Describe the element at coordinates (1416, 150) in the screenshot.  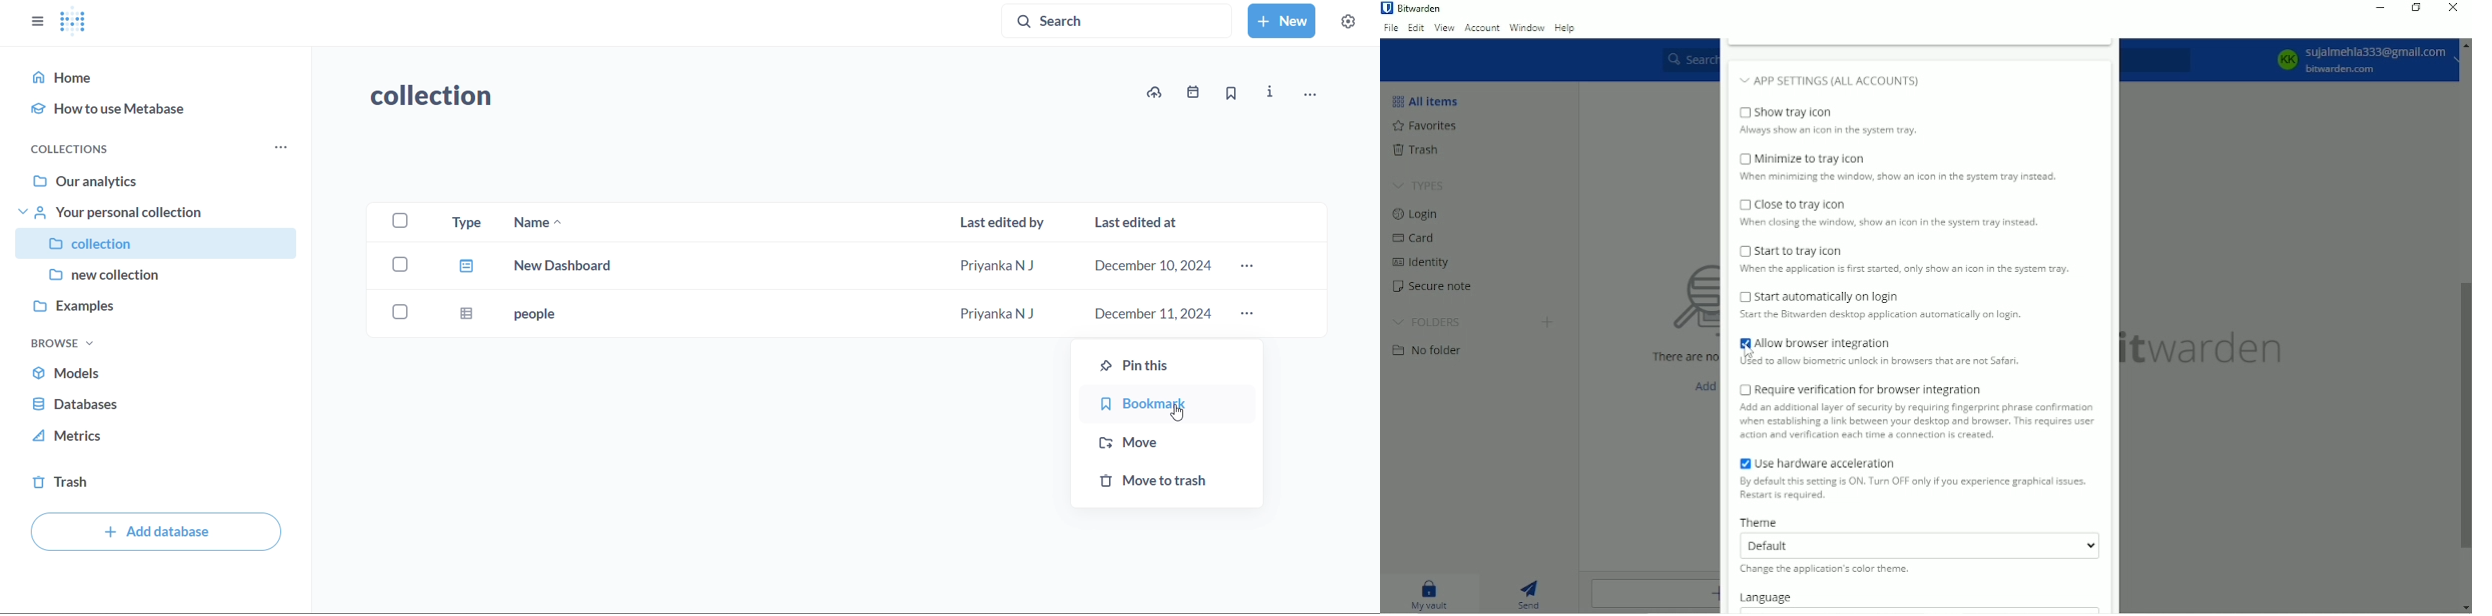
I see `Trash` at that location.